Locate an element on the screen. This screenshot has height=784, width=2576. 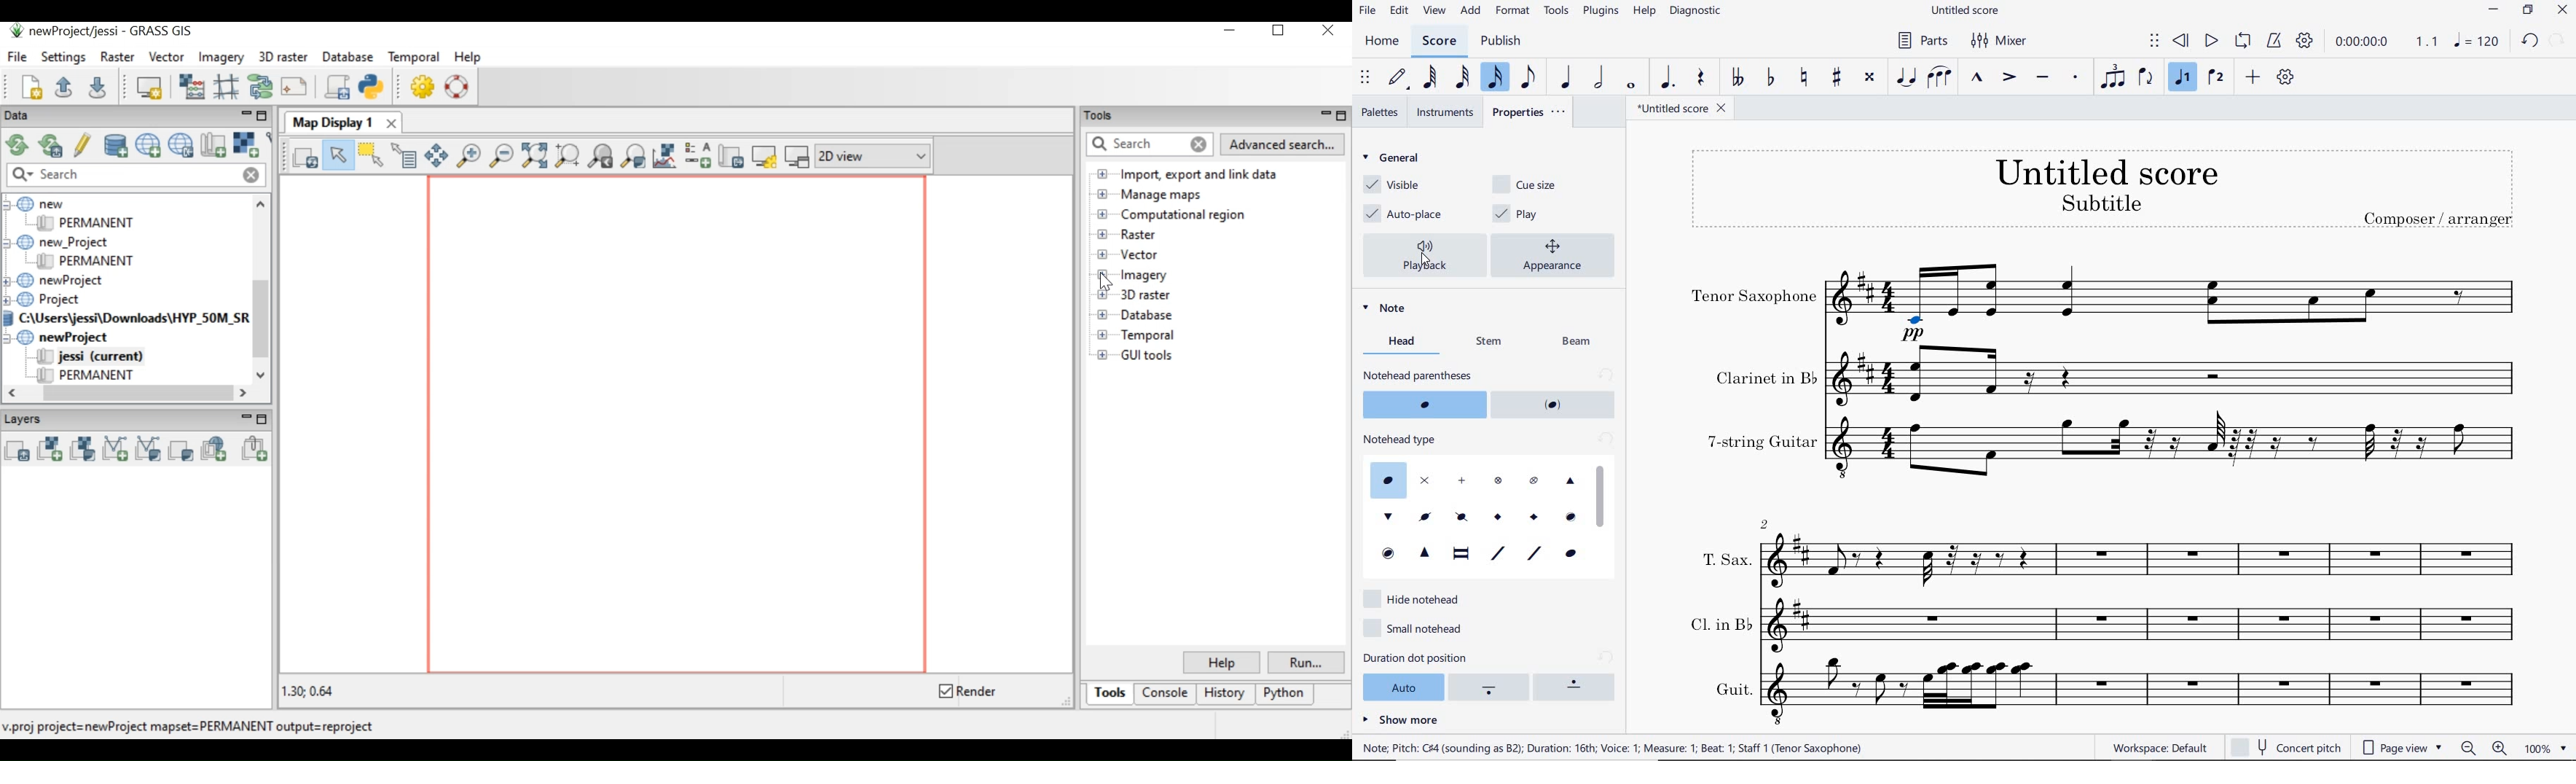
REWIND is located at coordinates (2181, 42).